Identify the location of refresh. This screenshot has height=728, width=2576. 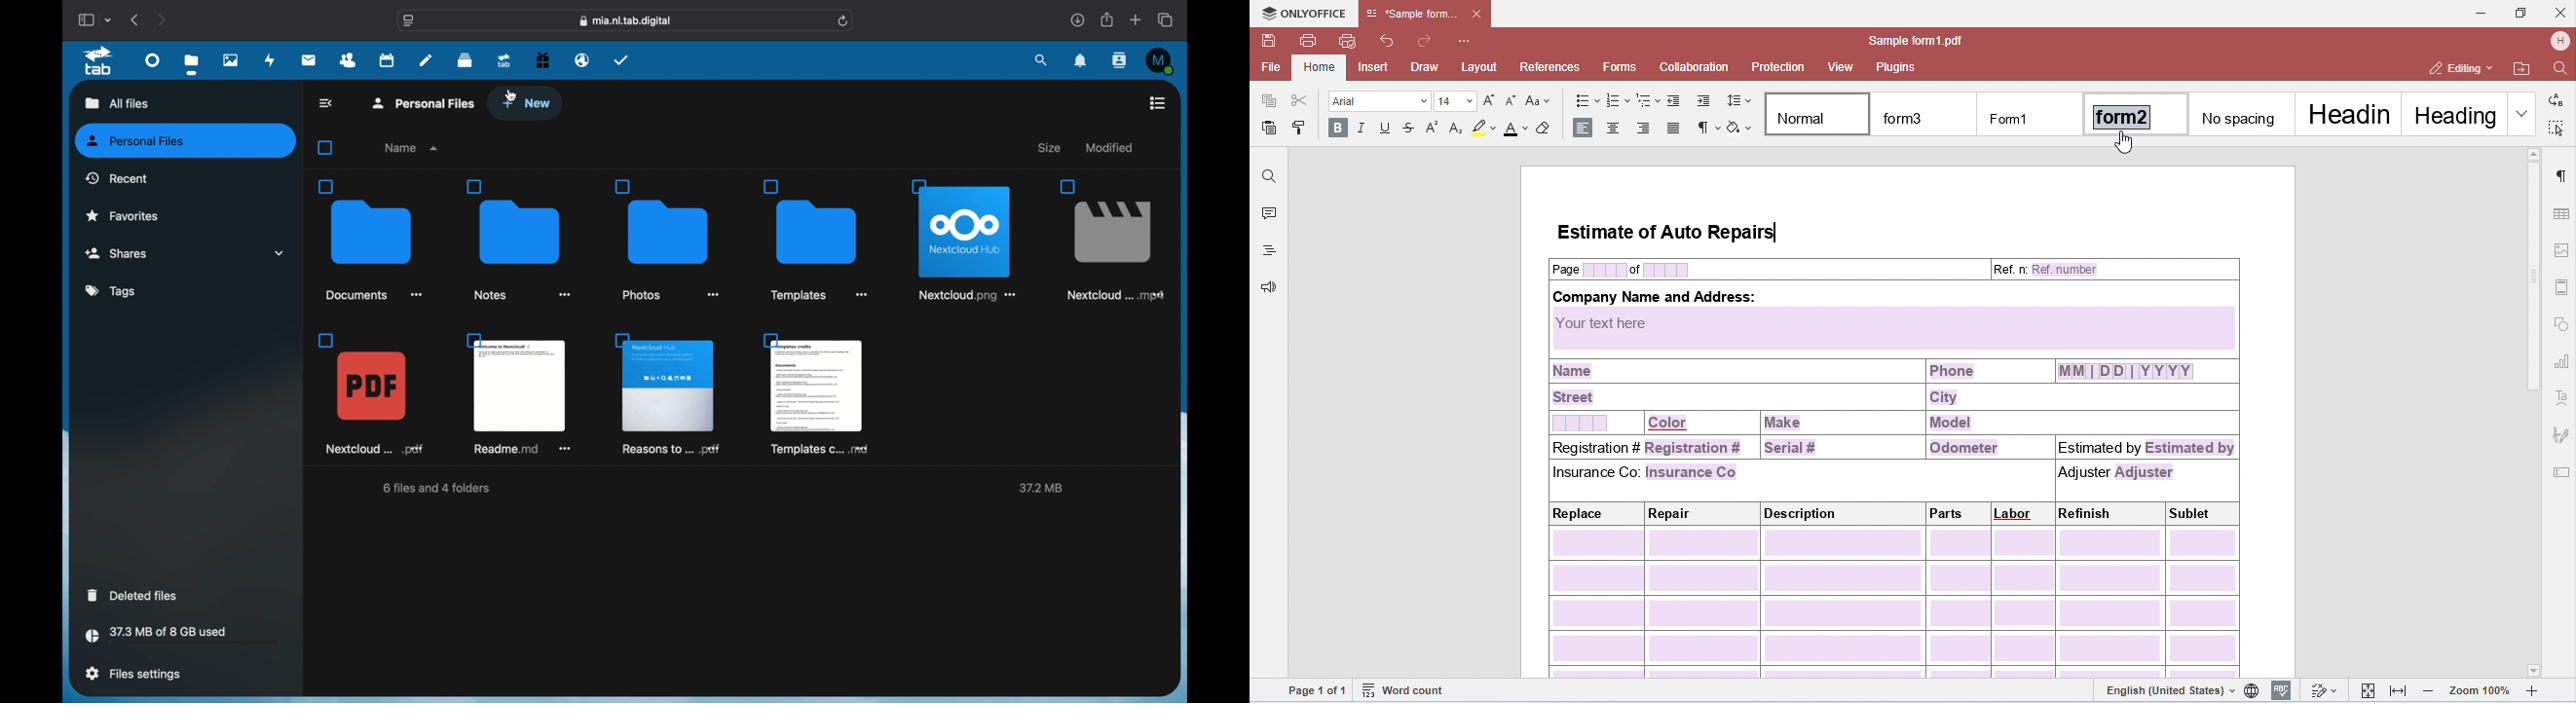
(844, 21).